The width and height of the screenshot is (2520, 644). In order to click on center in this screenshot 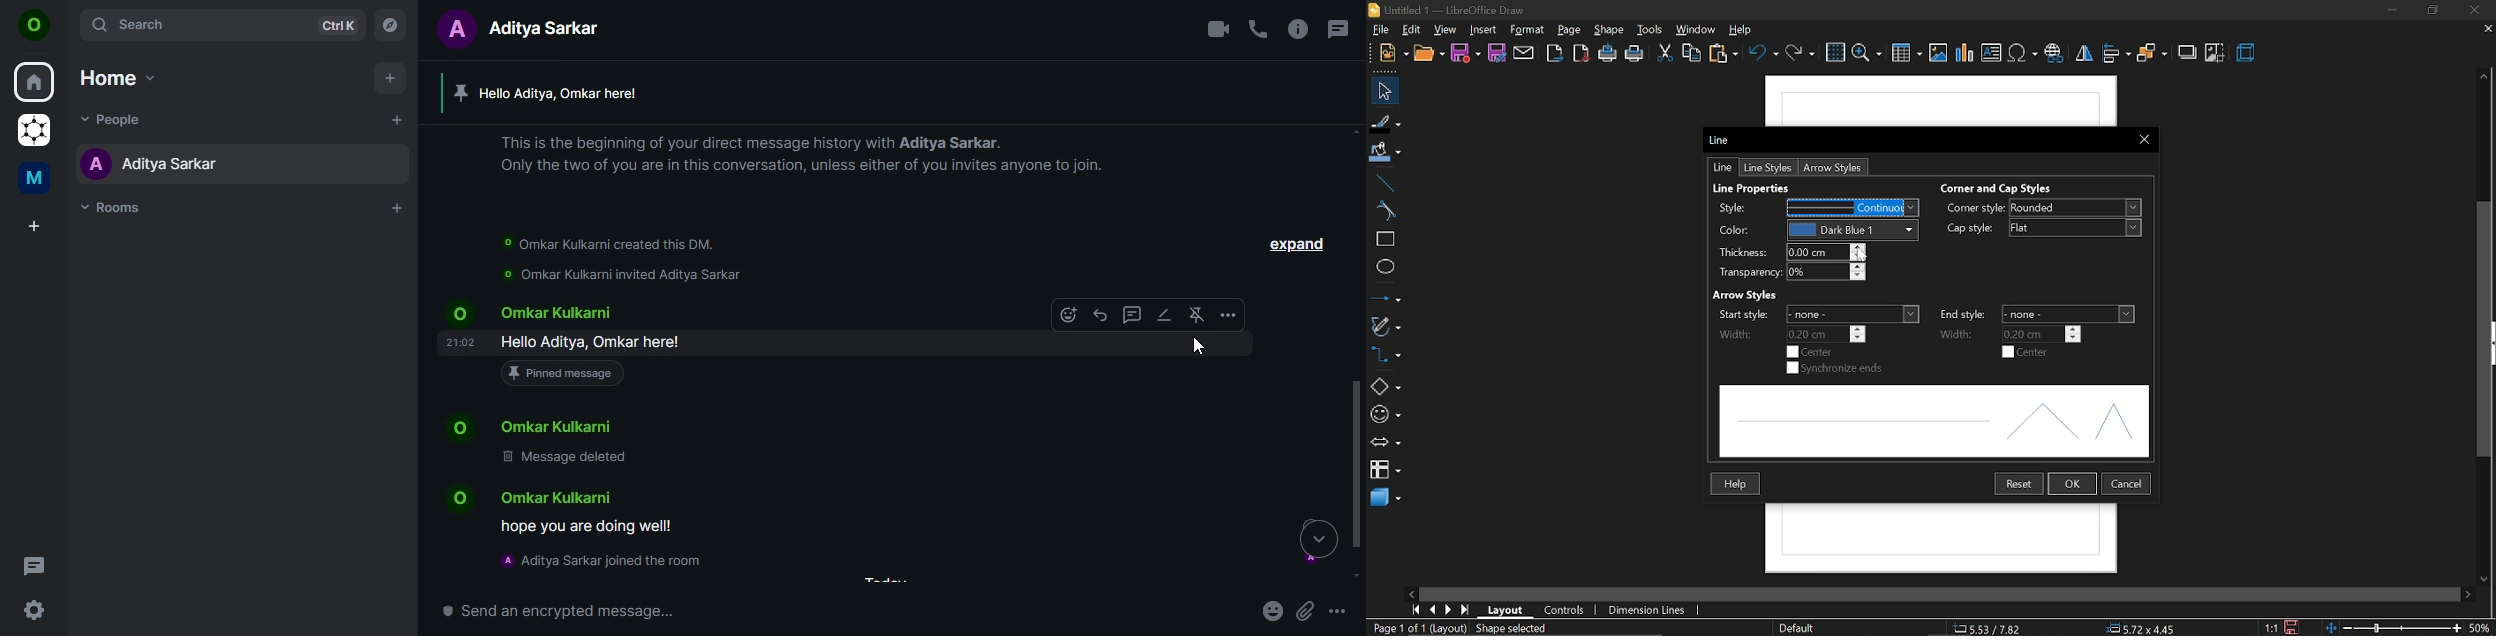, I will do `click(1812, 352)`.